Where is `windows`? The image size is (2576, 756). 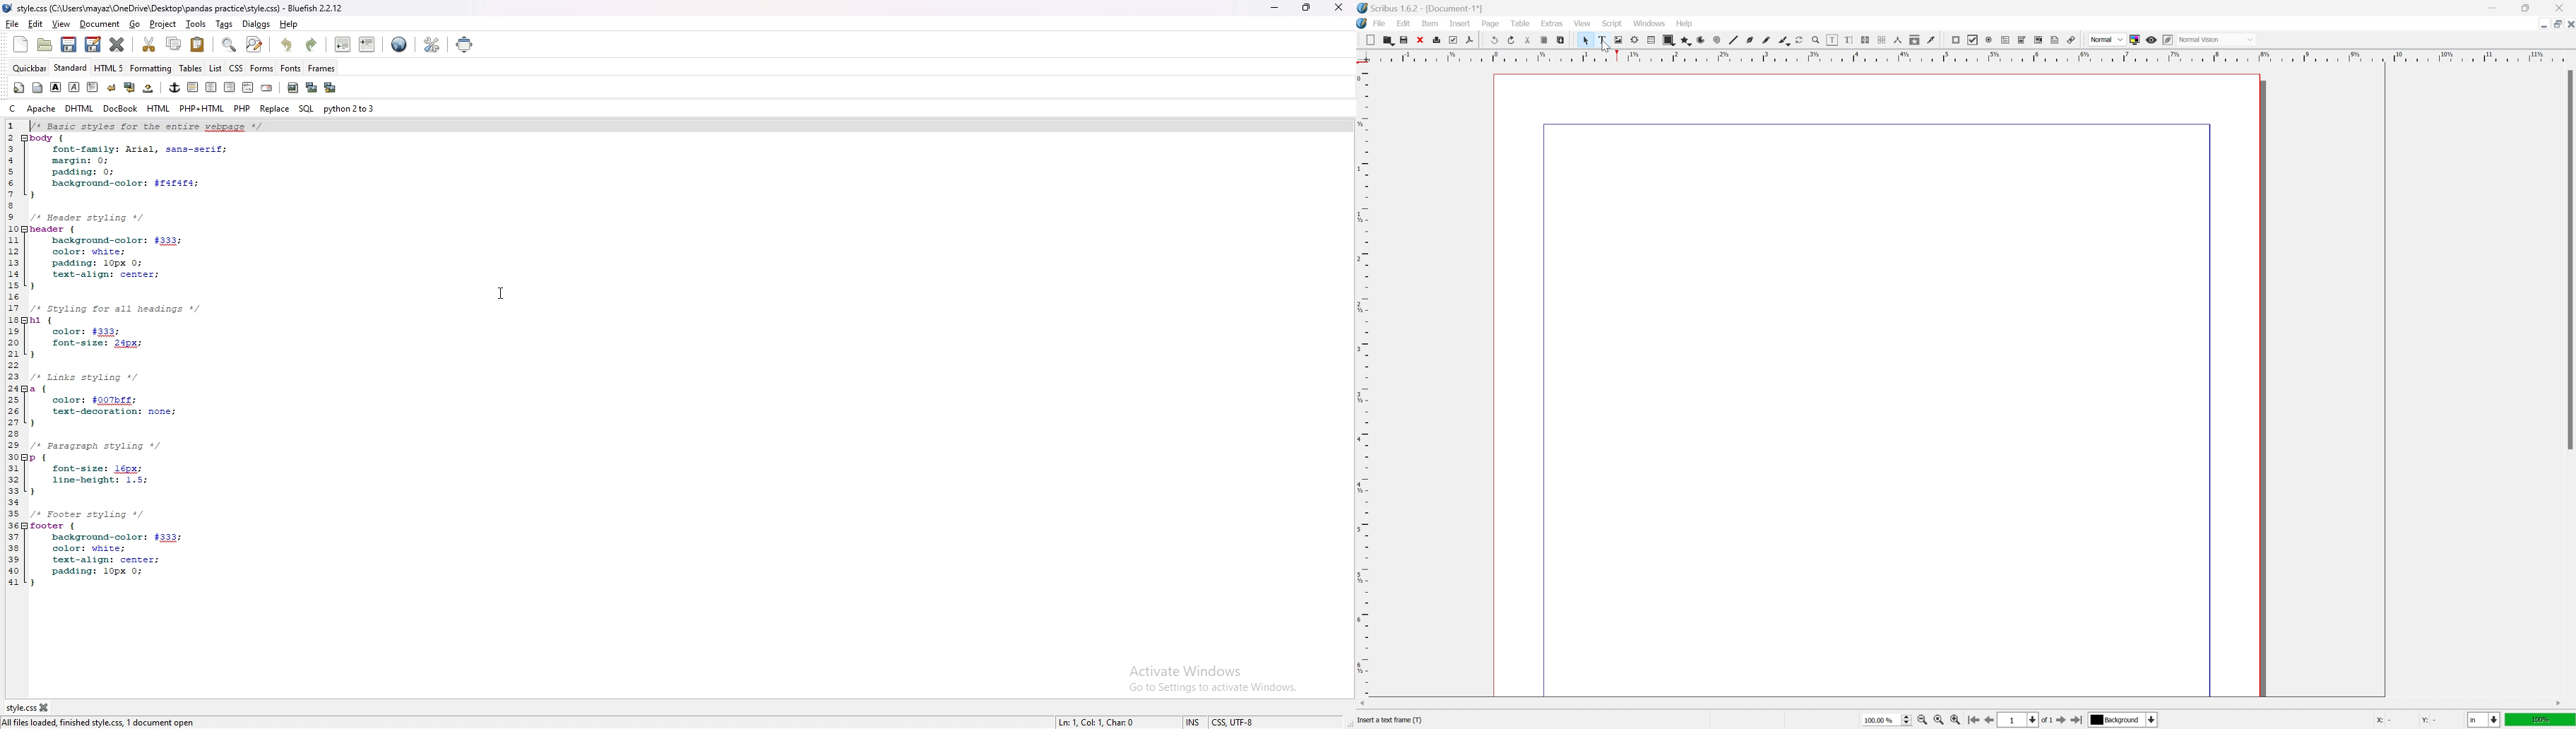 windows is located at coordinates (1650, 23).